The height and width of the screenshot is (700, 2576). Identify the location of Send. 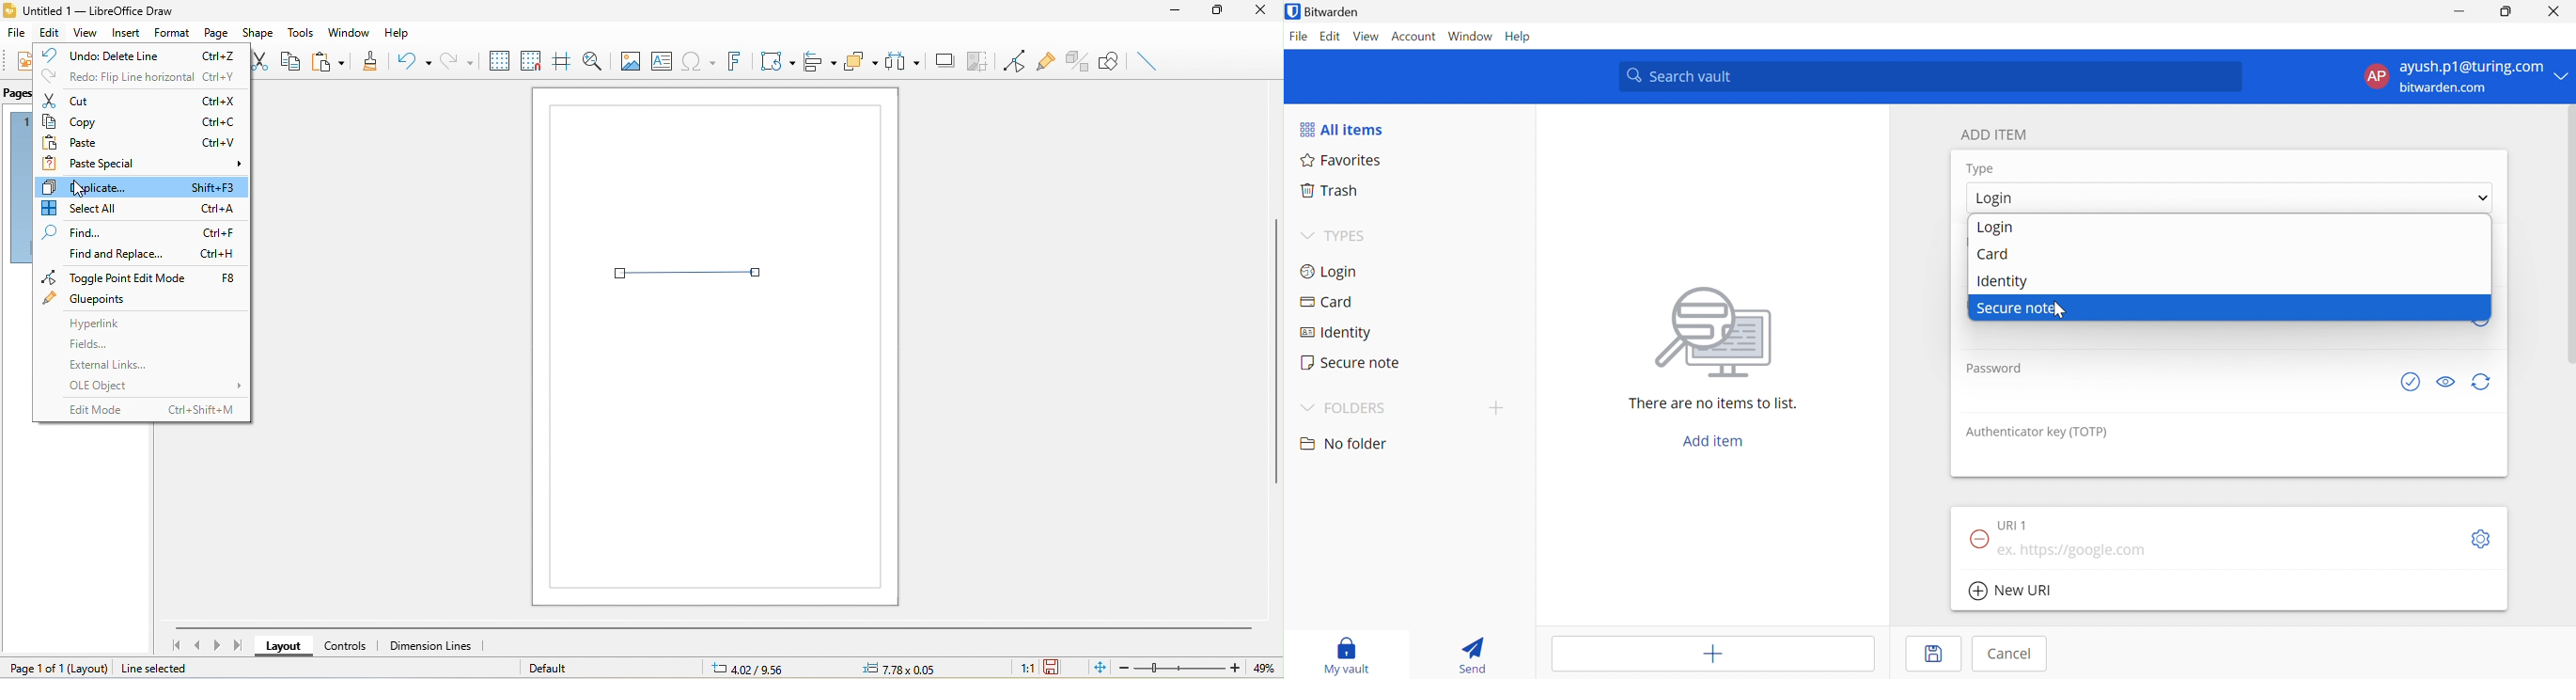
(1471, 657).